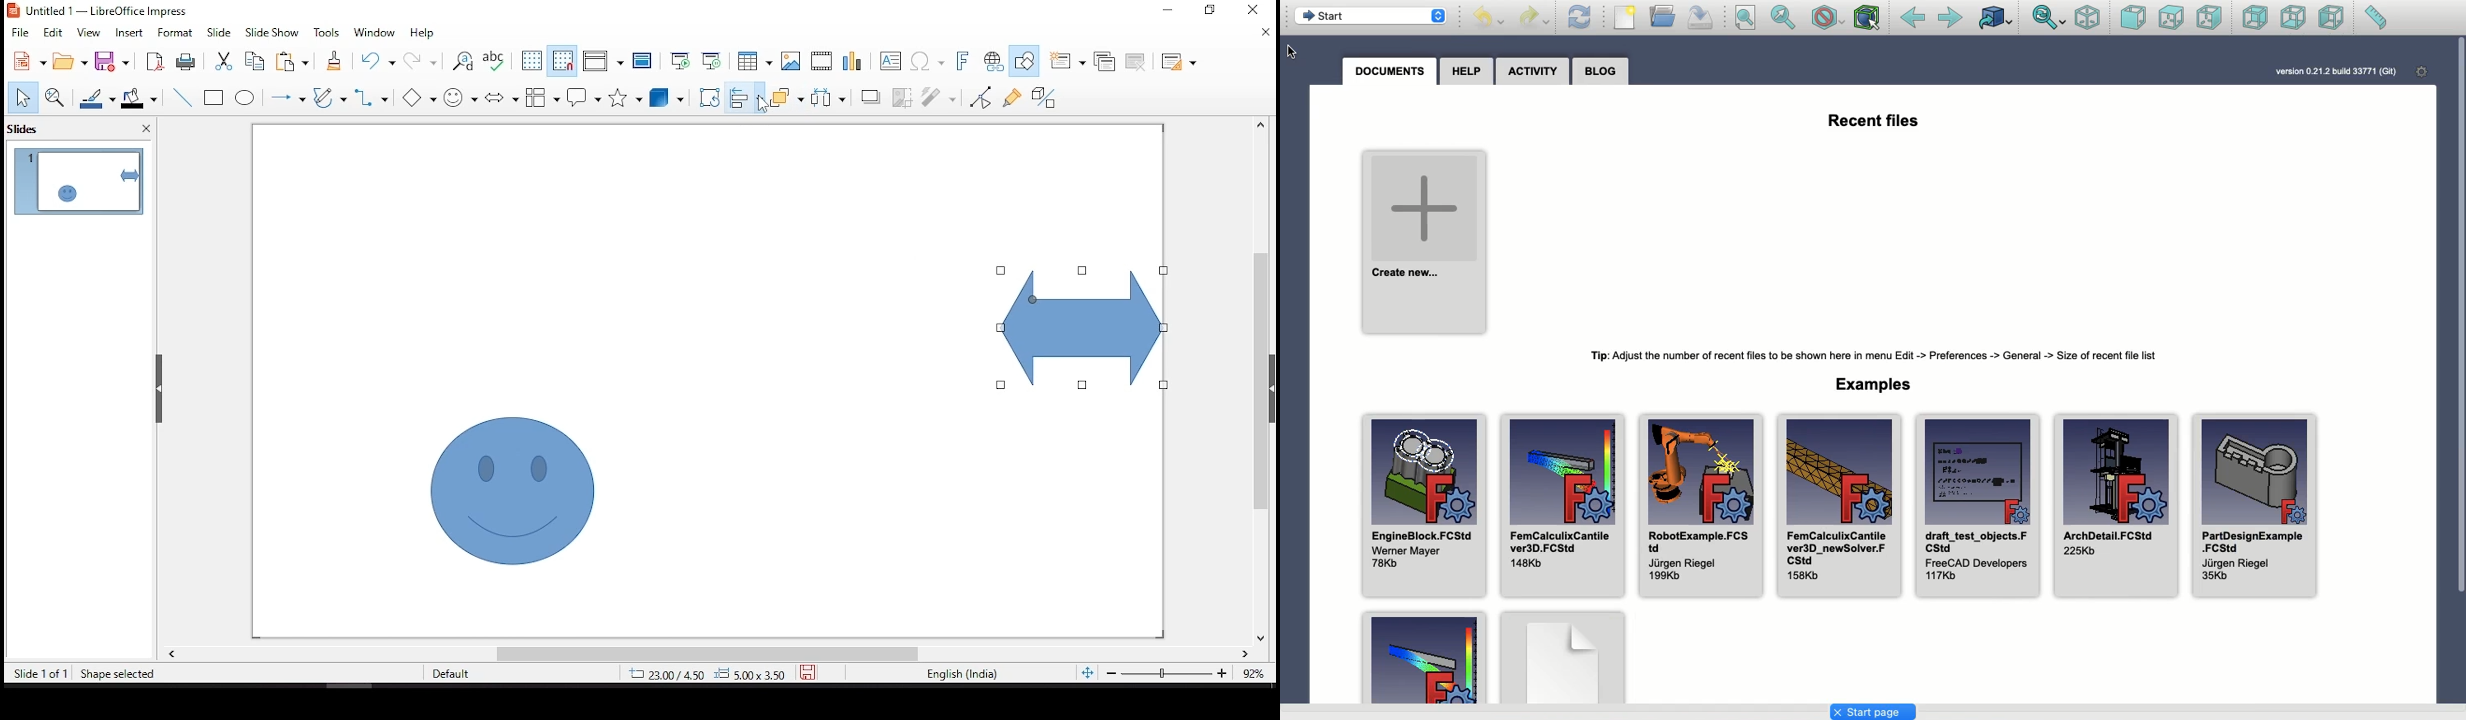 This screenshot has height=728, width=2492. I want to click on ellipse, so click(245, 98).